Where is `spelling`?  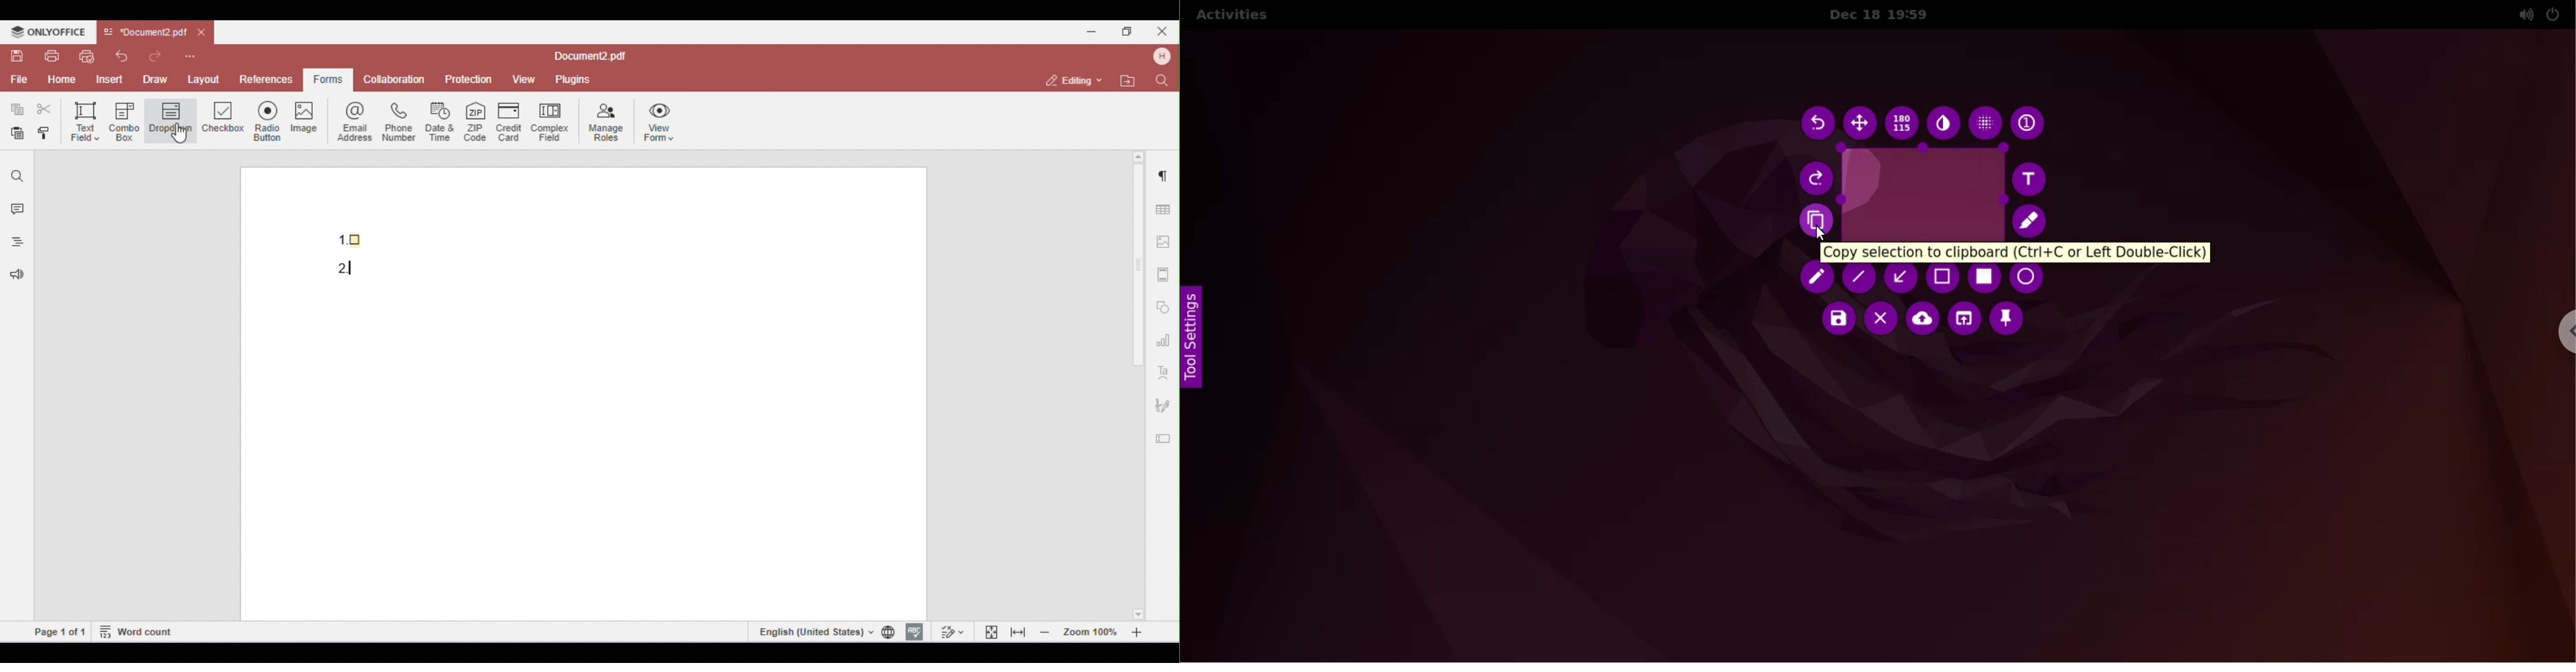
spelling is located at coordinates (915, 630).